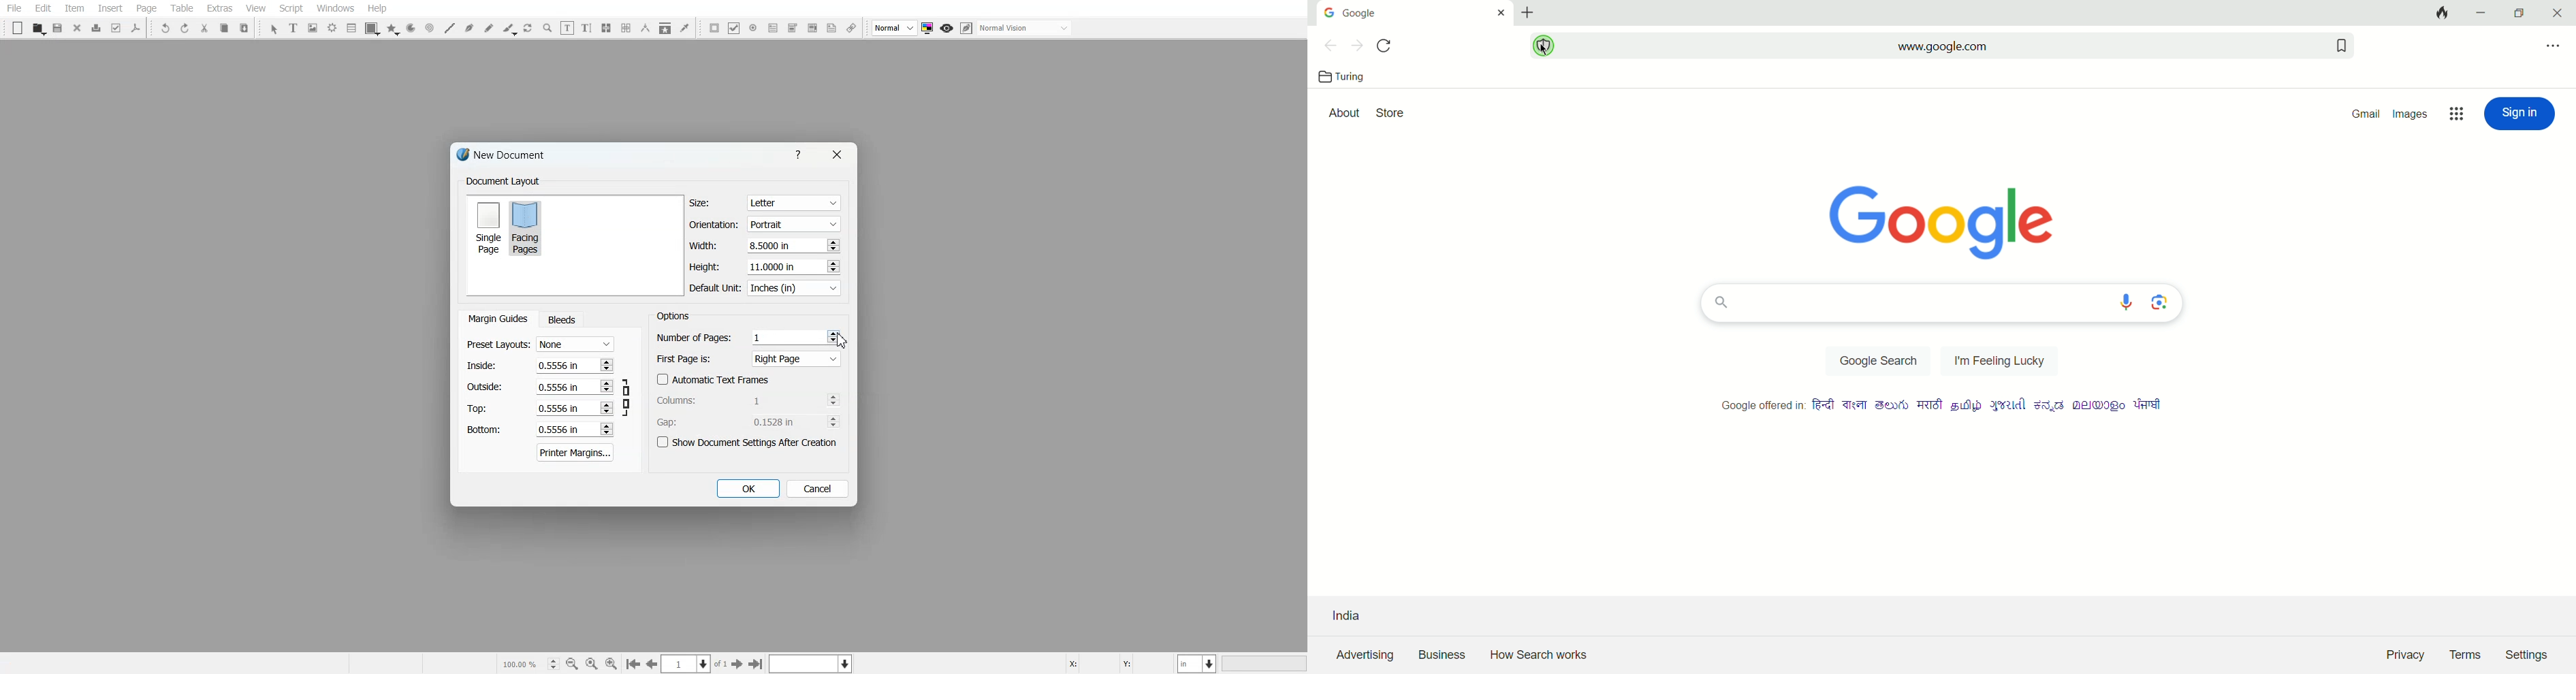 The width and height of the screenshot is (2576, 700). Describe the element at coordinates (793, 223) in the screenshot. I see `Portrait` at that location.